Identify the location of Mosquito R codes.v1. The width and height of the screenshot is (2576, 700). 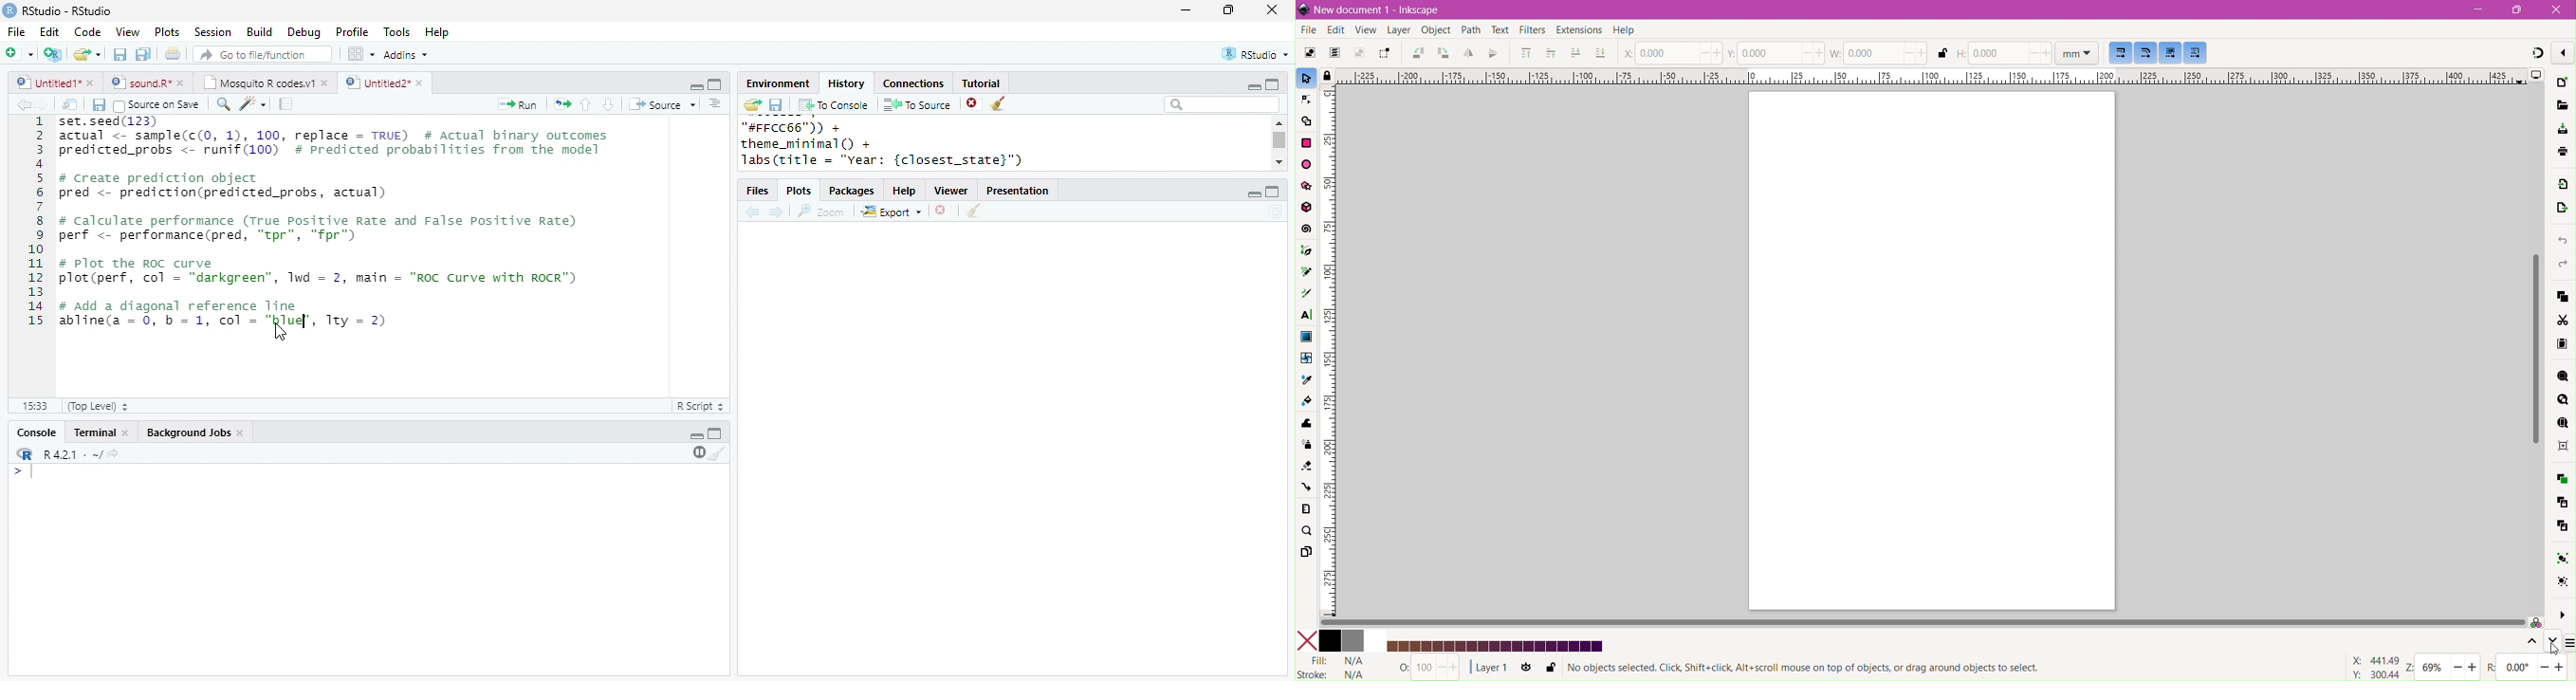
(259, 83).